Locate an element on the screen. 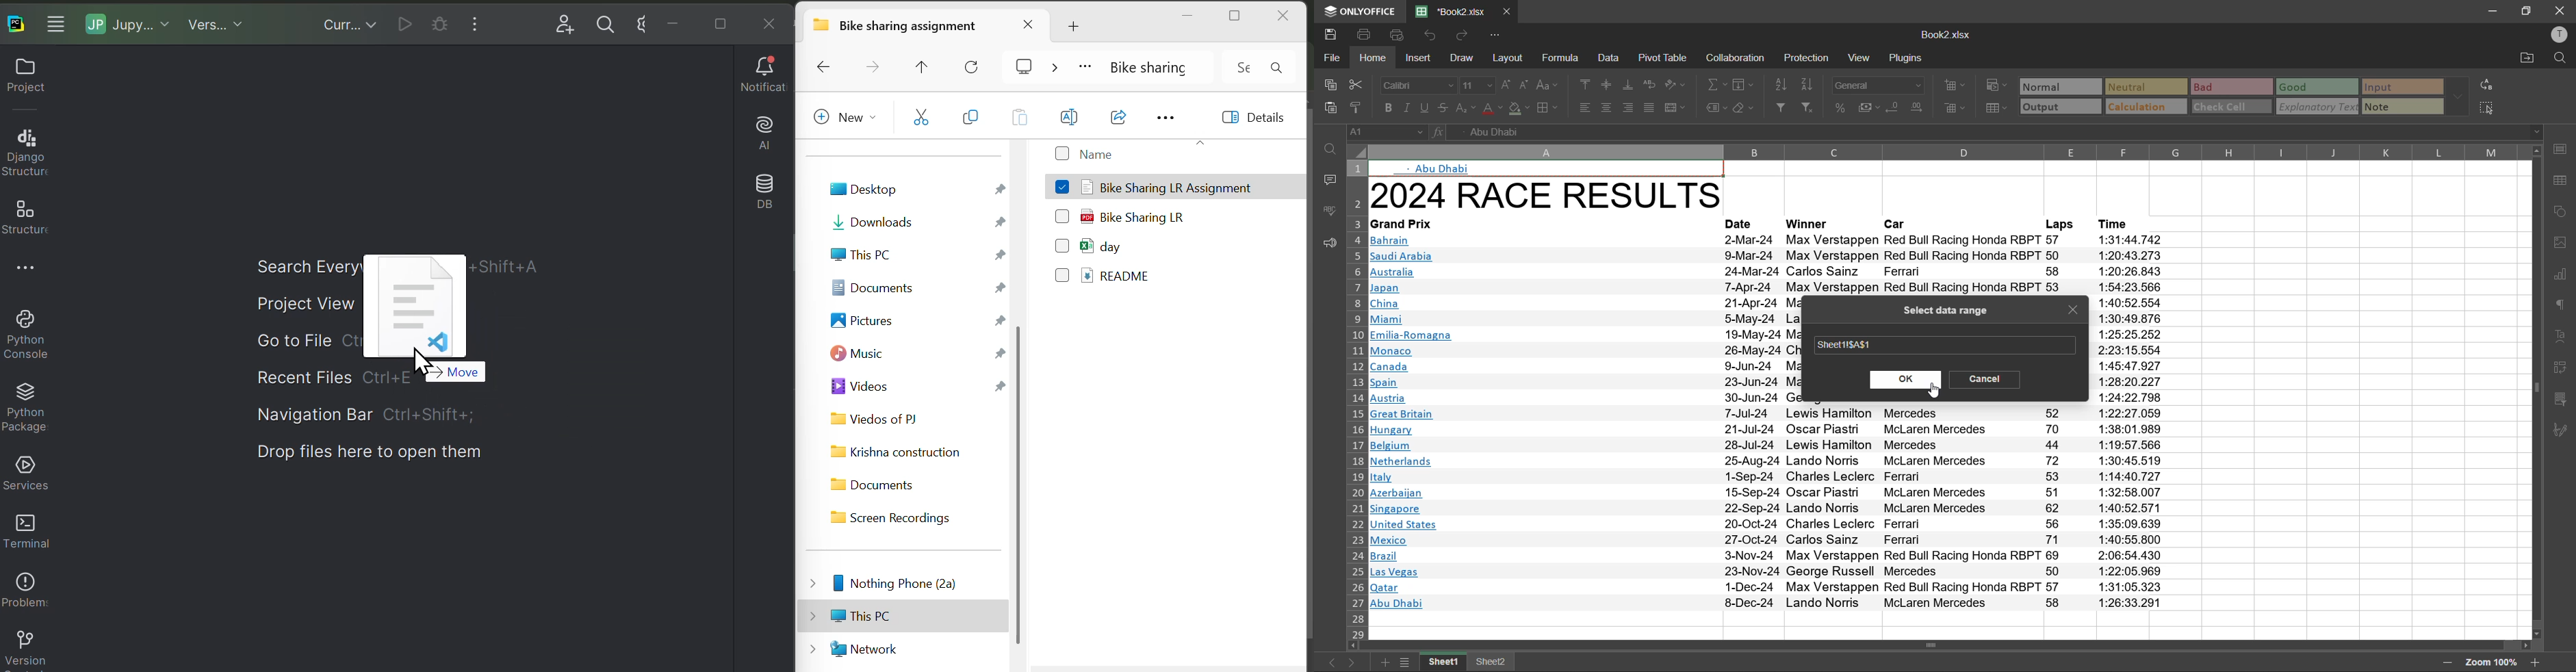 This screenshot has width=2576, height=672. justified is located at coordinates (1647, 108).